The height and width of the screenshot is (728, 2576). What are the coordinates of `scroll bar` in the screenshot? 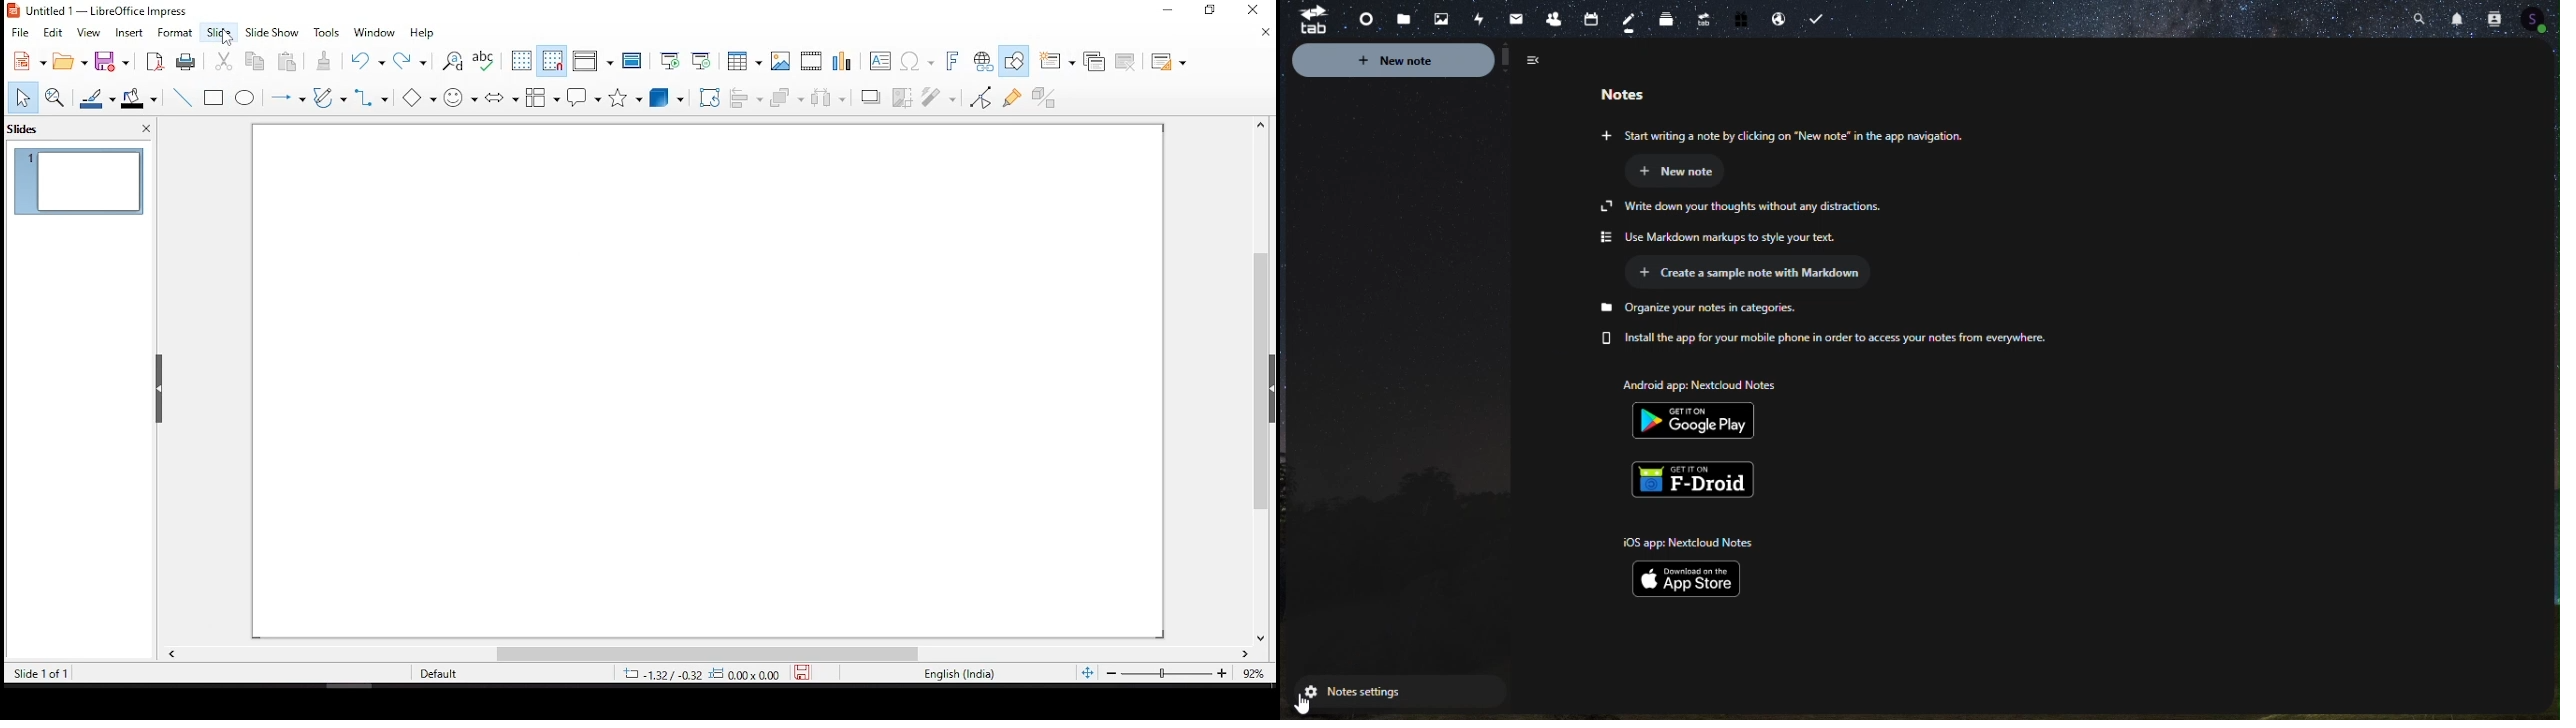 It's located at (721, 653).